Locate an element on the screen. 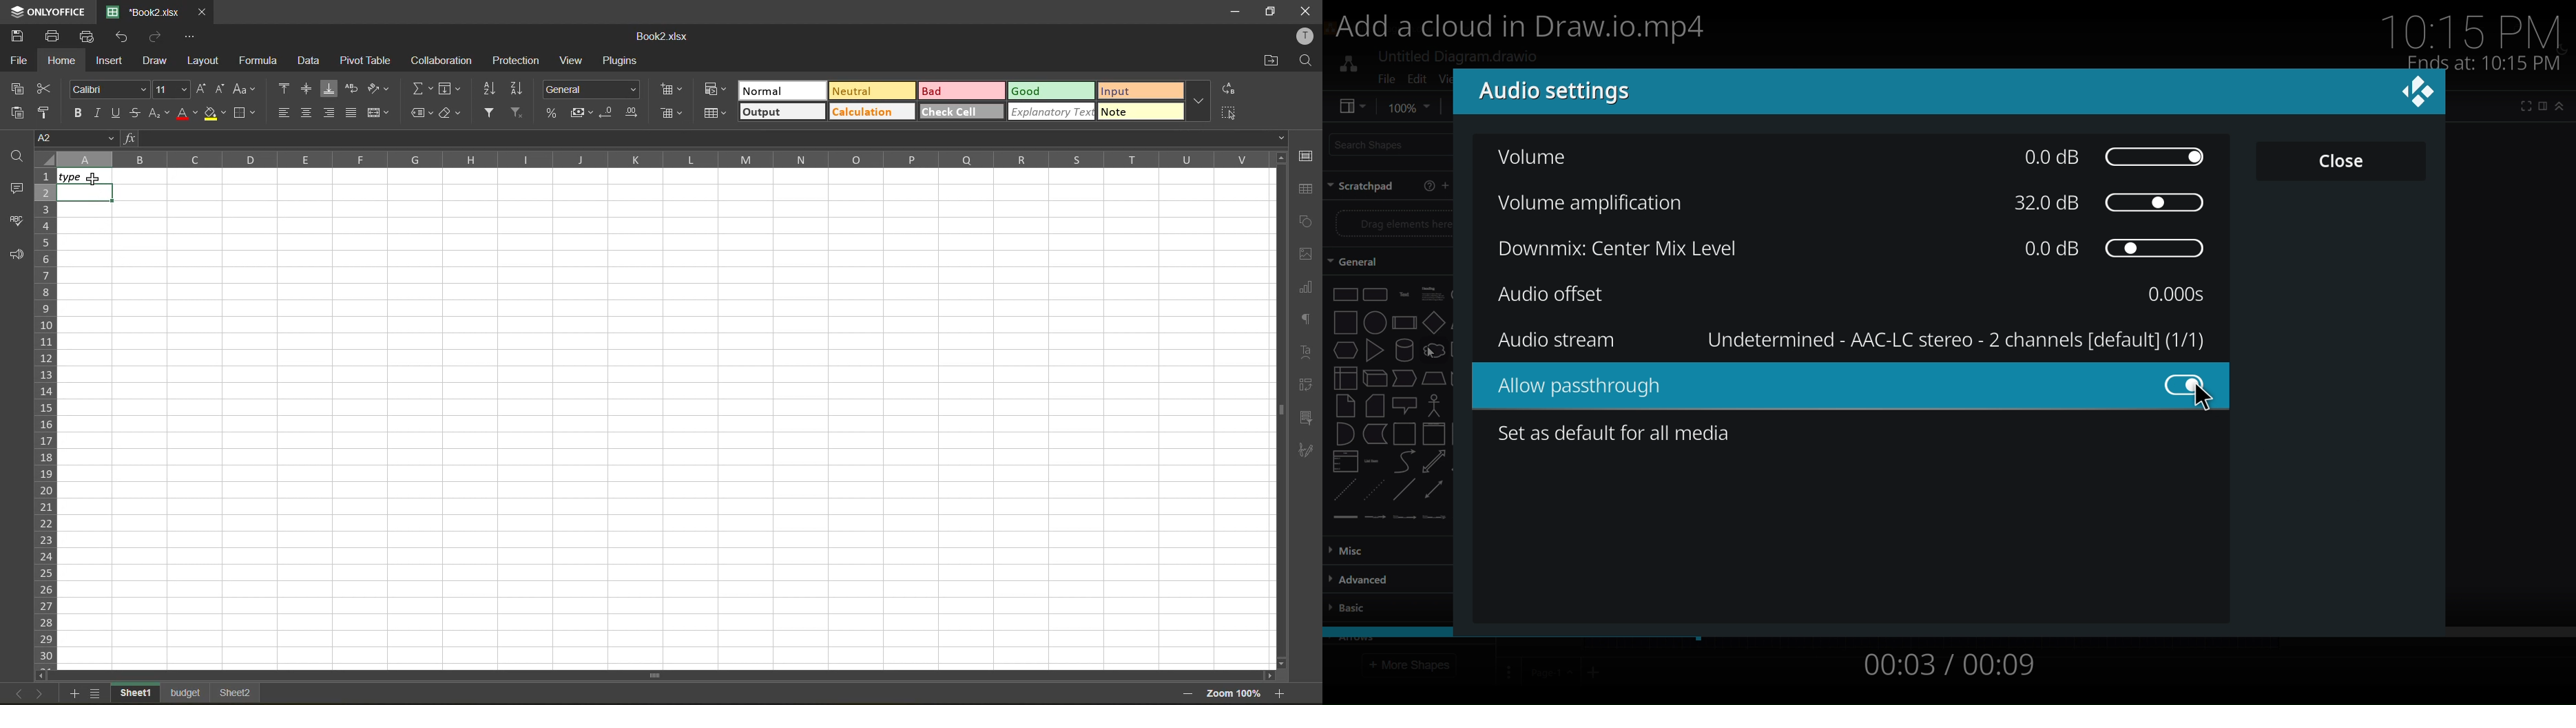 The height and width of the screenshot is (728, 2576). zoom out is located at coordinates (1185, 695).